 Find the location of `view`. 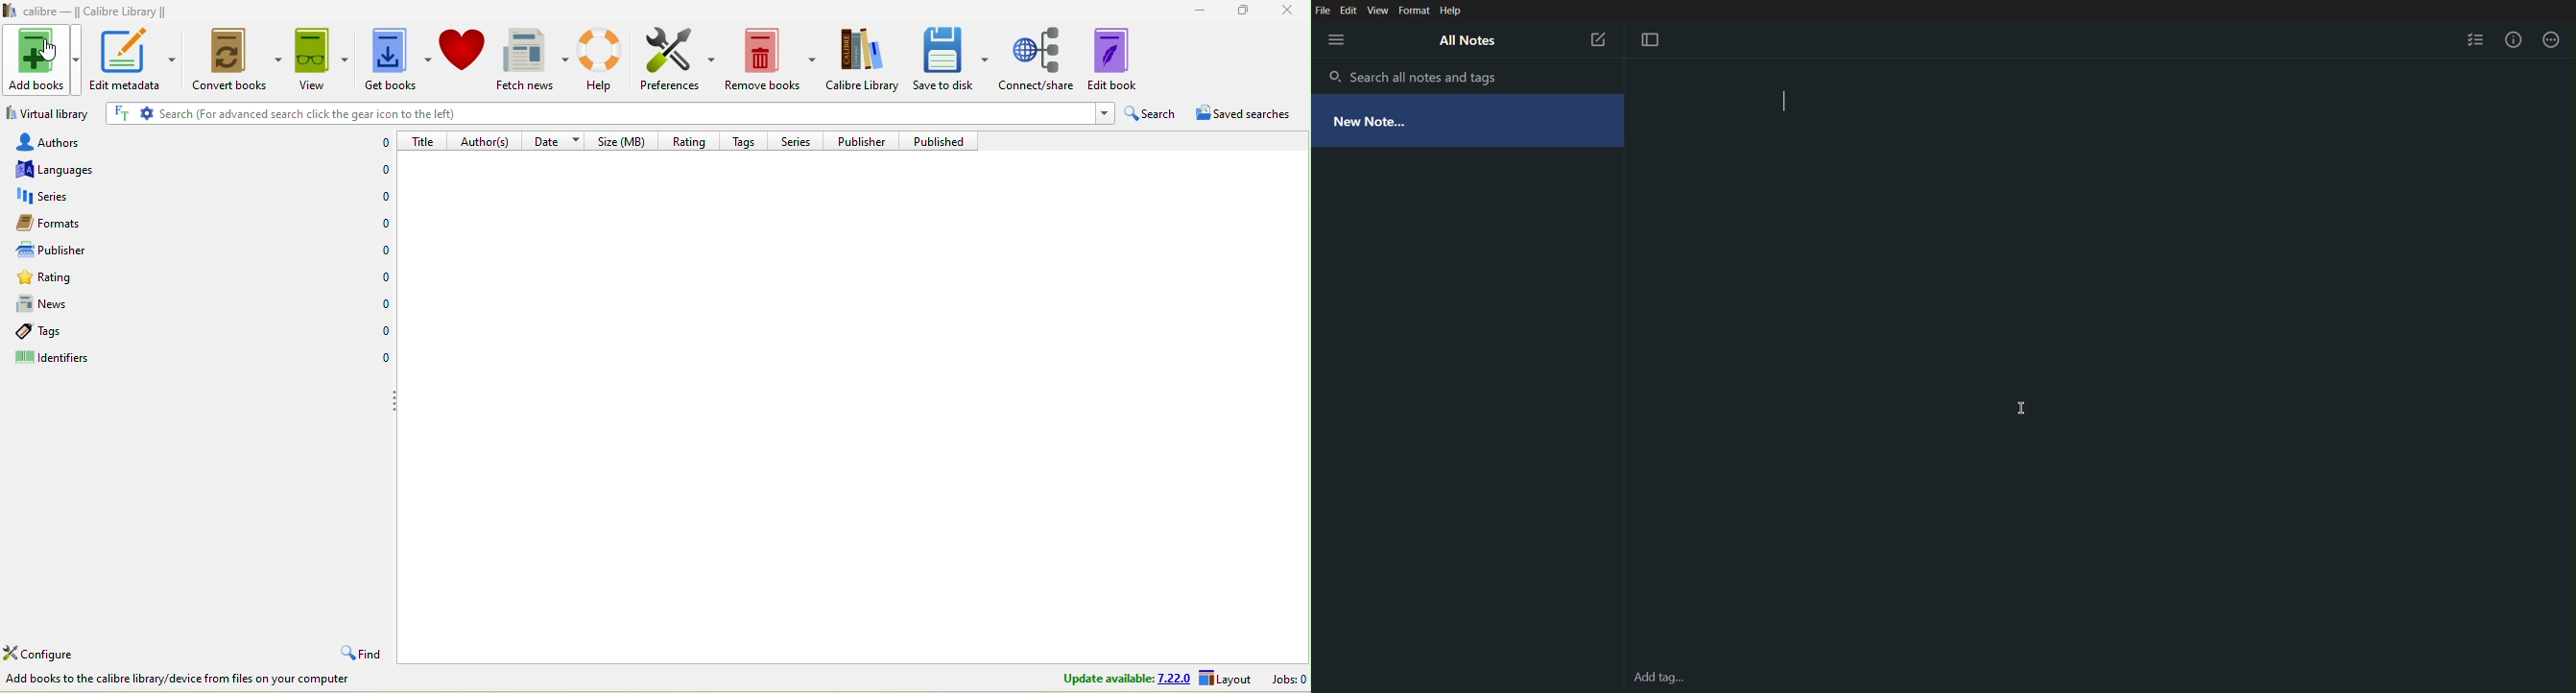

view is located at coordinates (322, 60).